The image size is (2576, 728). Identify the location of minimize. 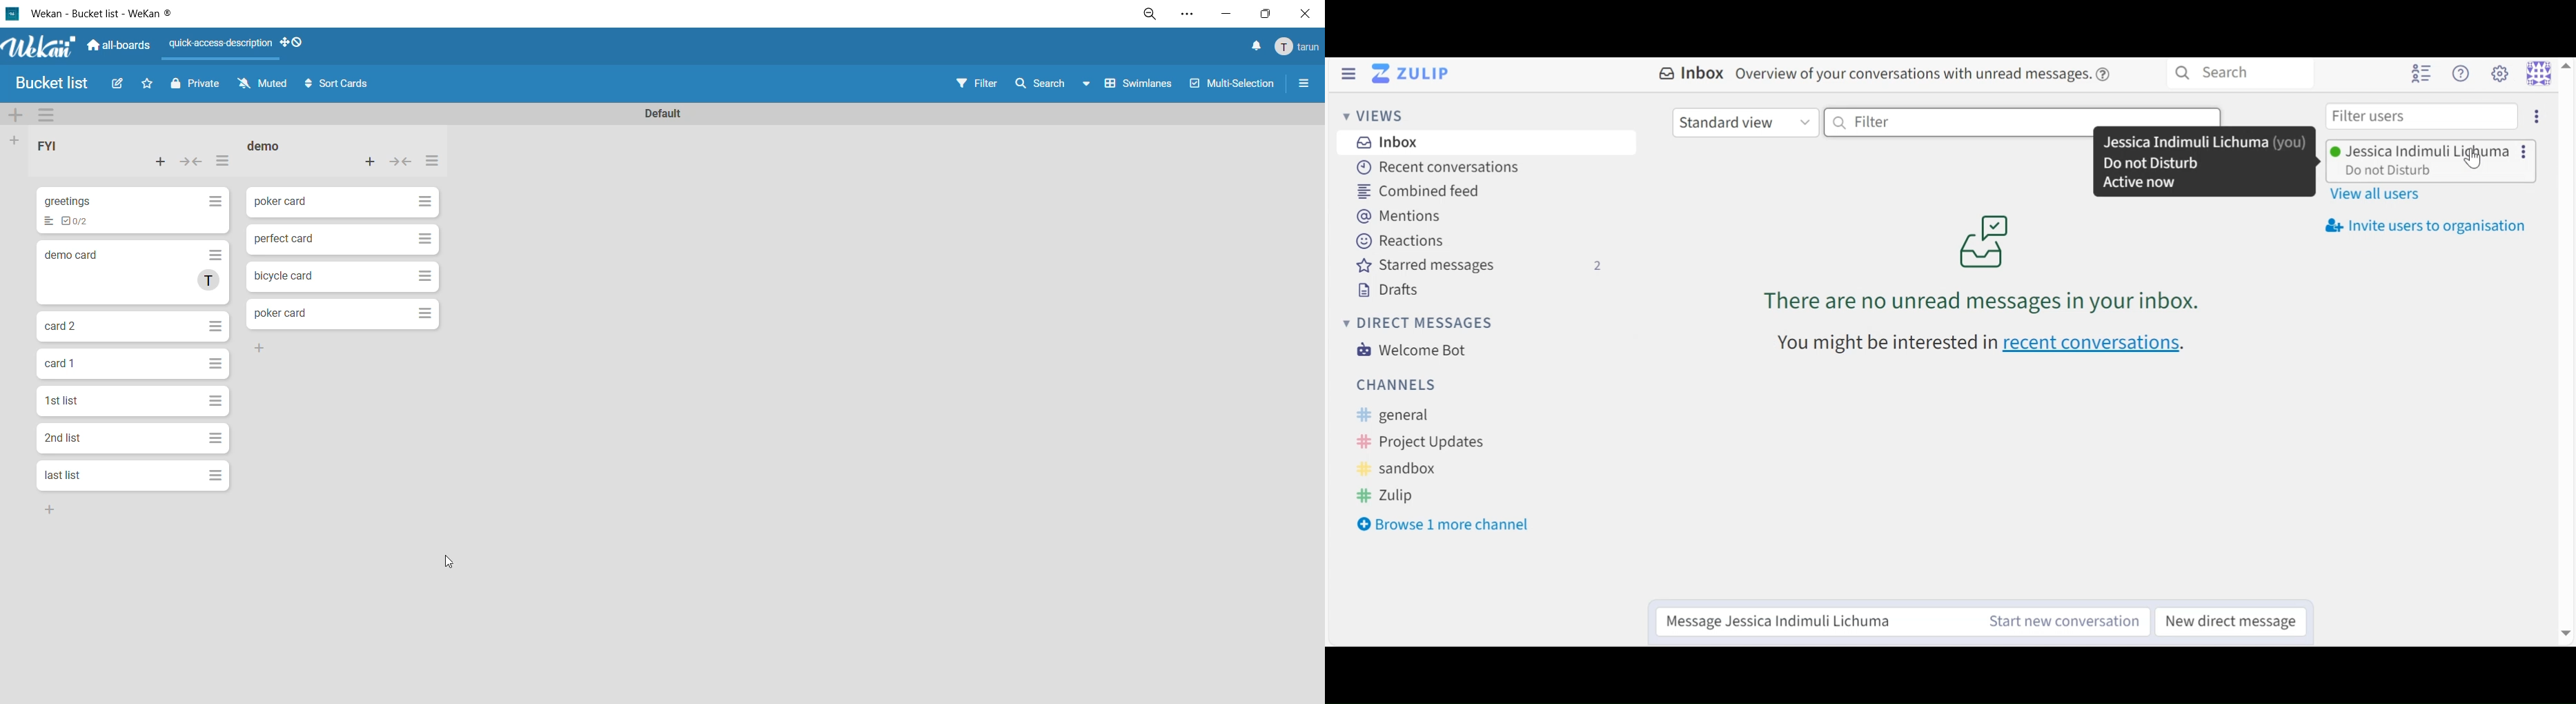
(1222, 14).